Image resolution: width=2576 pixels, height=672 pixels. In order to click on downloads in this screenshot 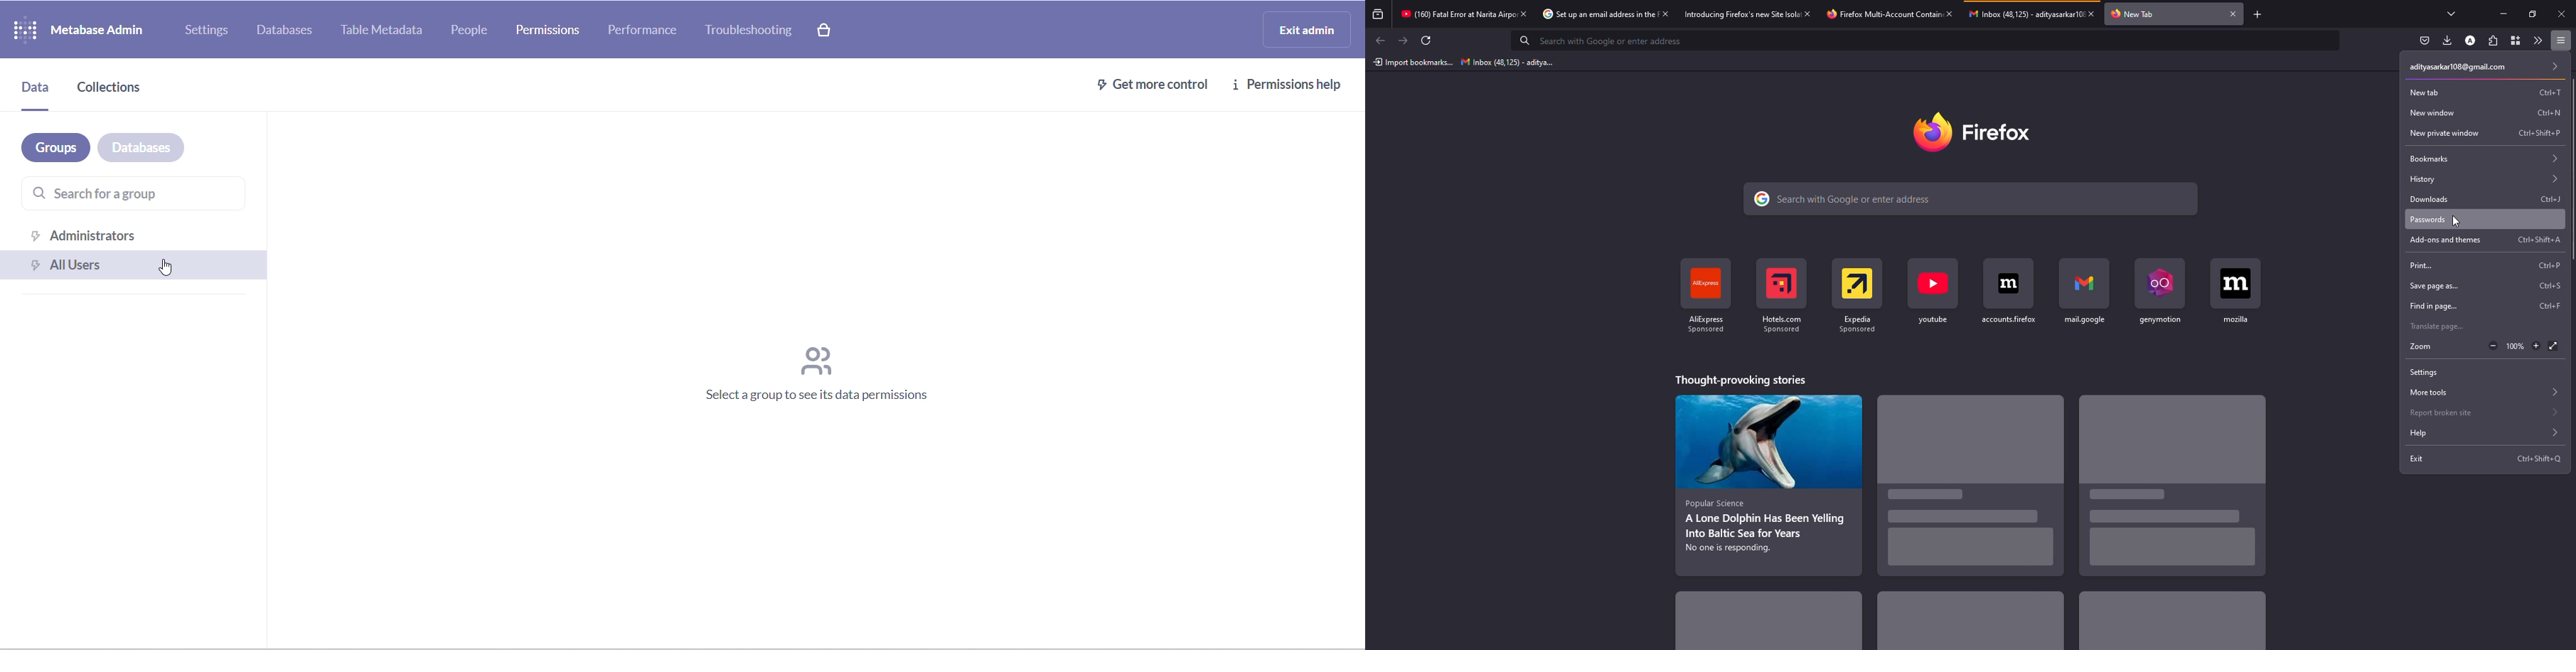, I will do `click(2448, 40)`.